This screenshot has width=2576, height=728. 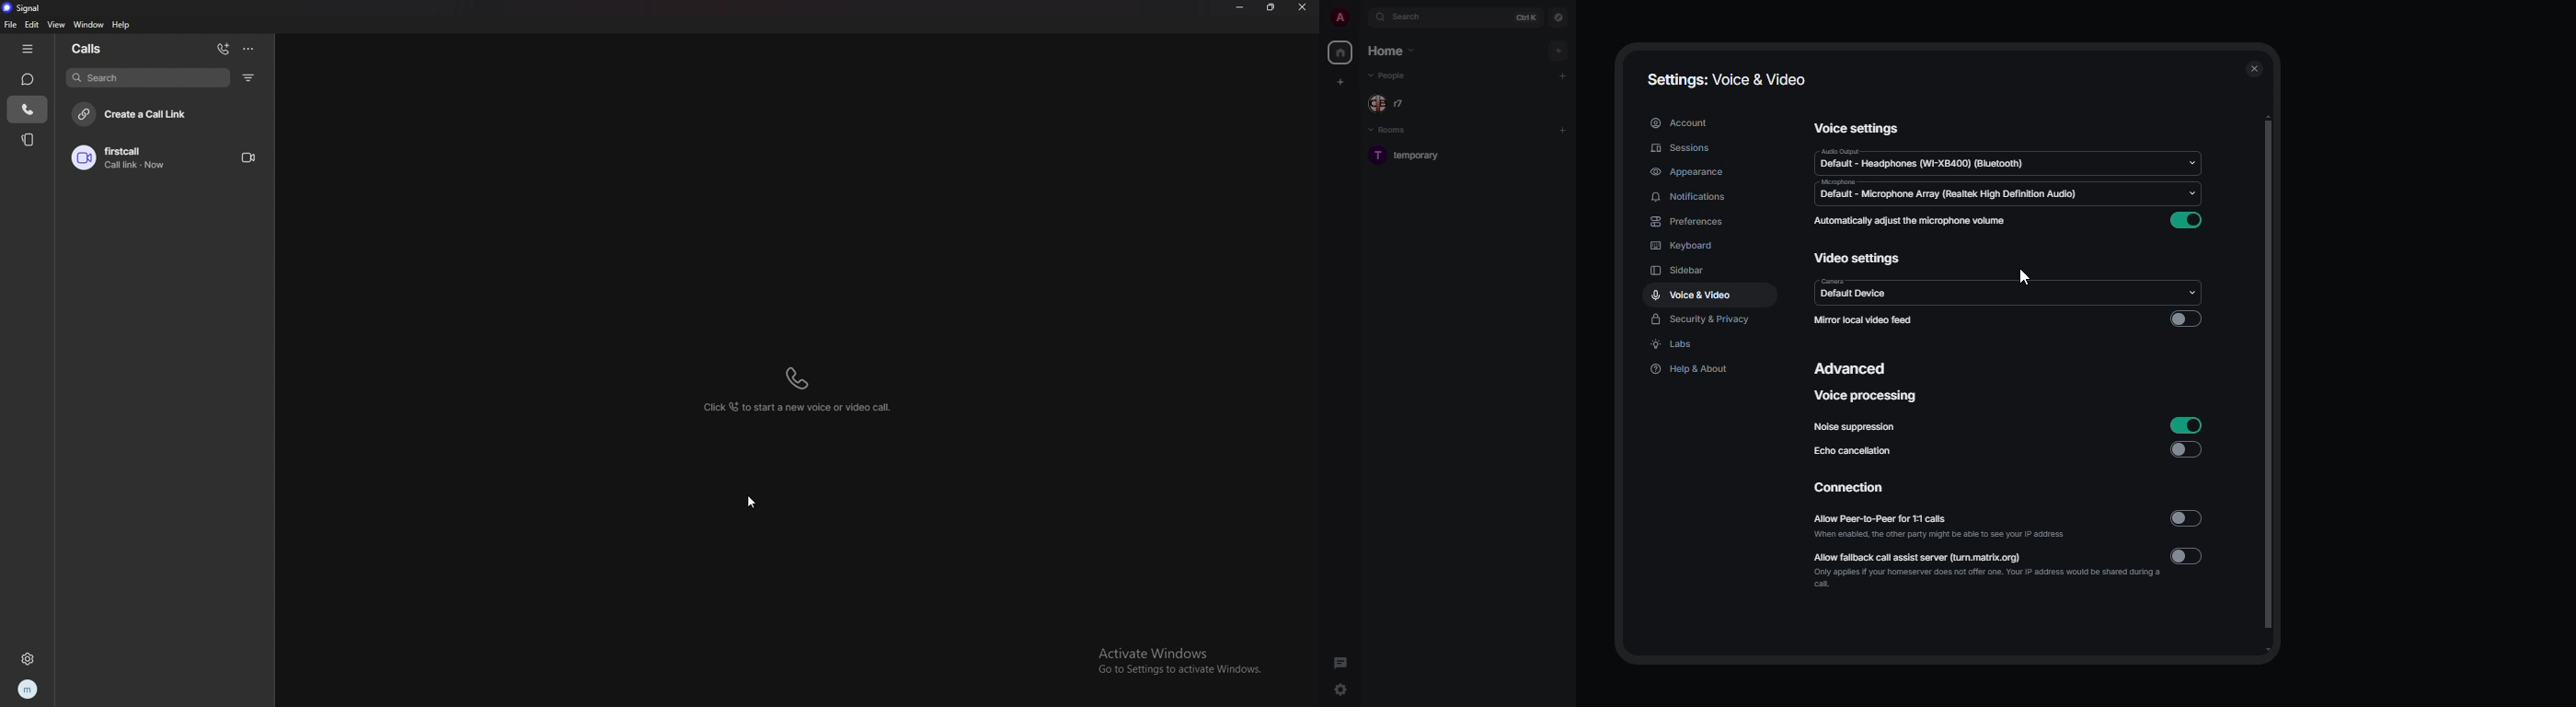 I want to click on appearance, so click(x=1690, y=172).